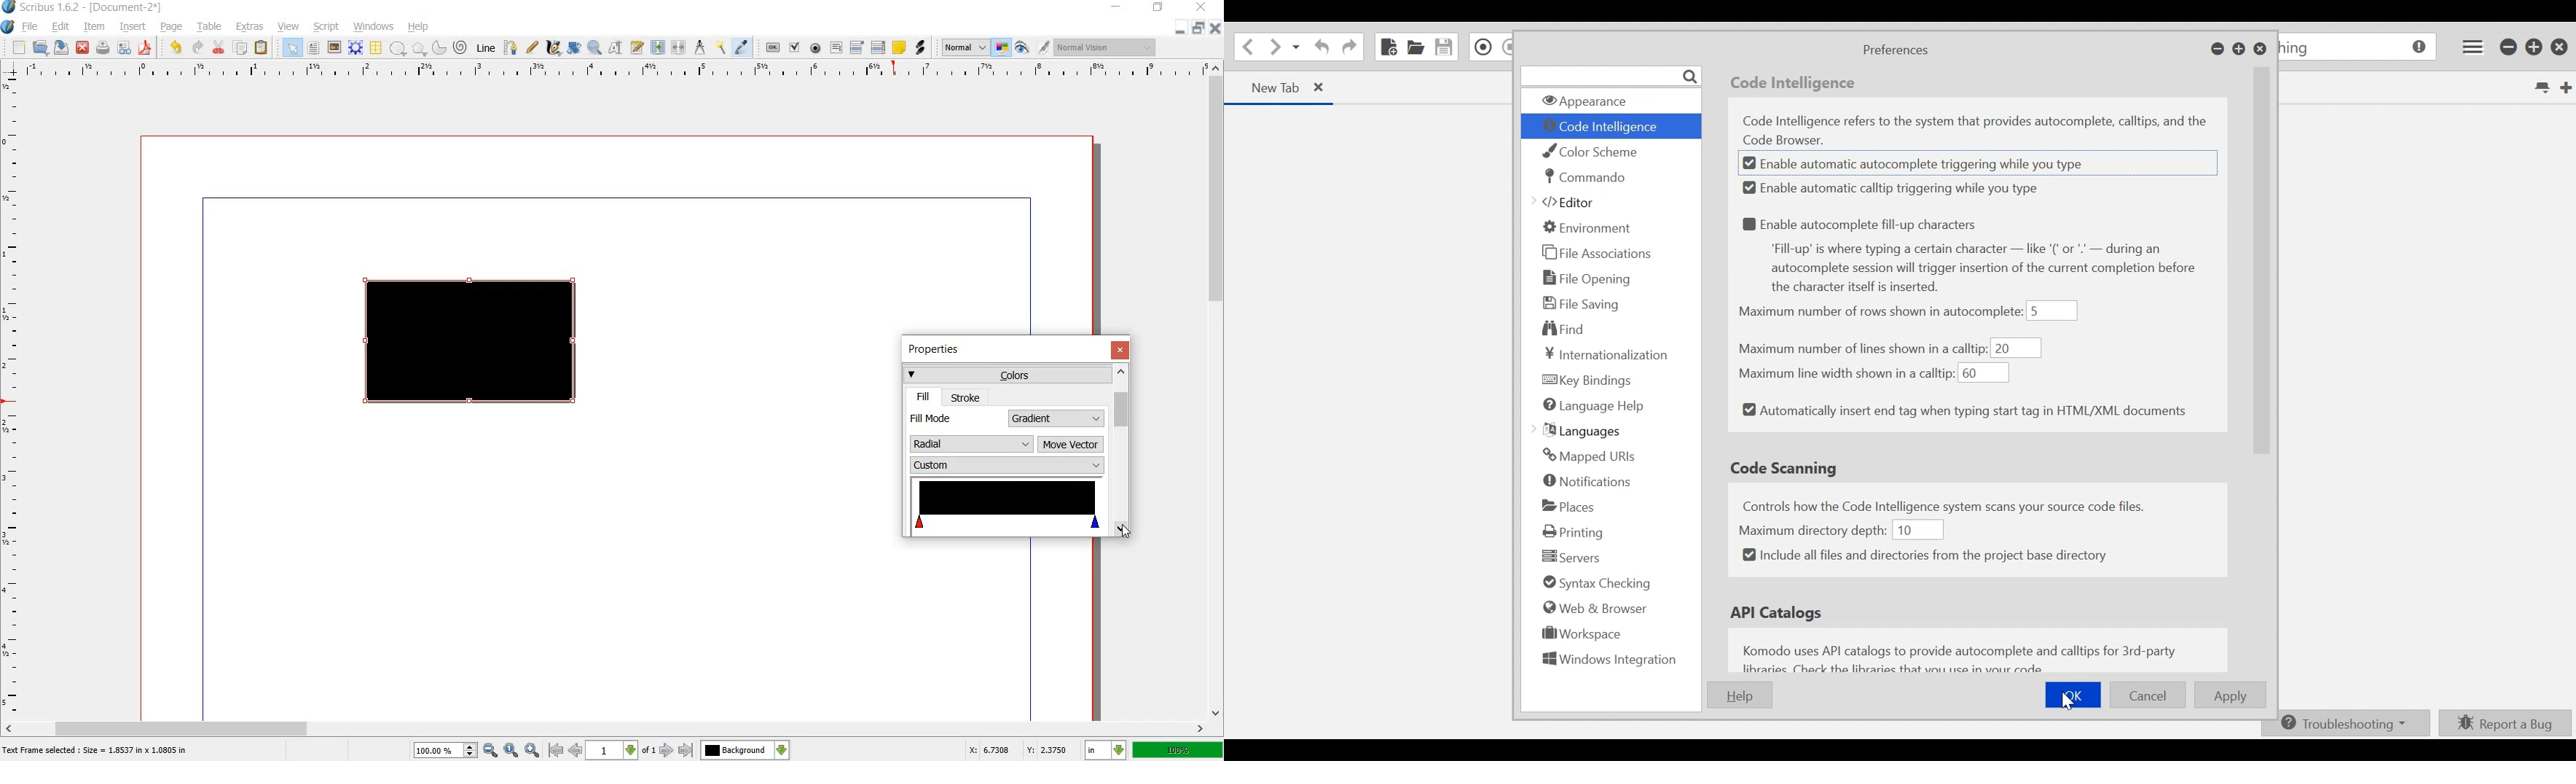 The image size is (2576, 784). Describe the element at coordinates (438, 750) in the screenshot. I see `100%` at that location.